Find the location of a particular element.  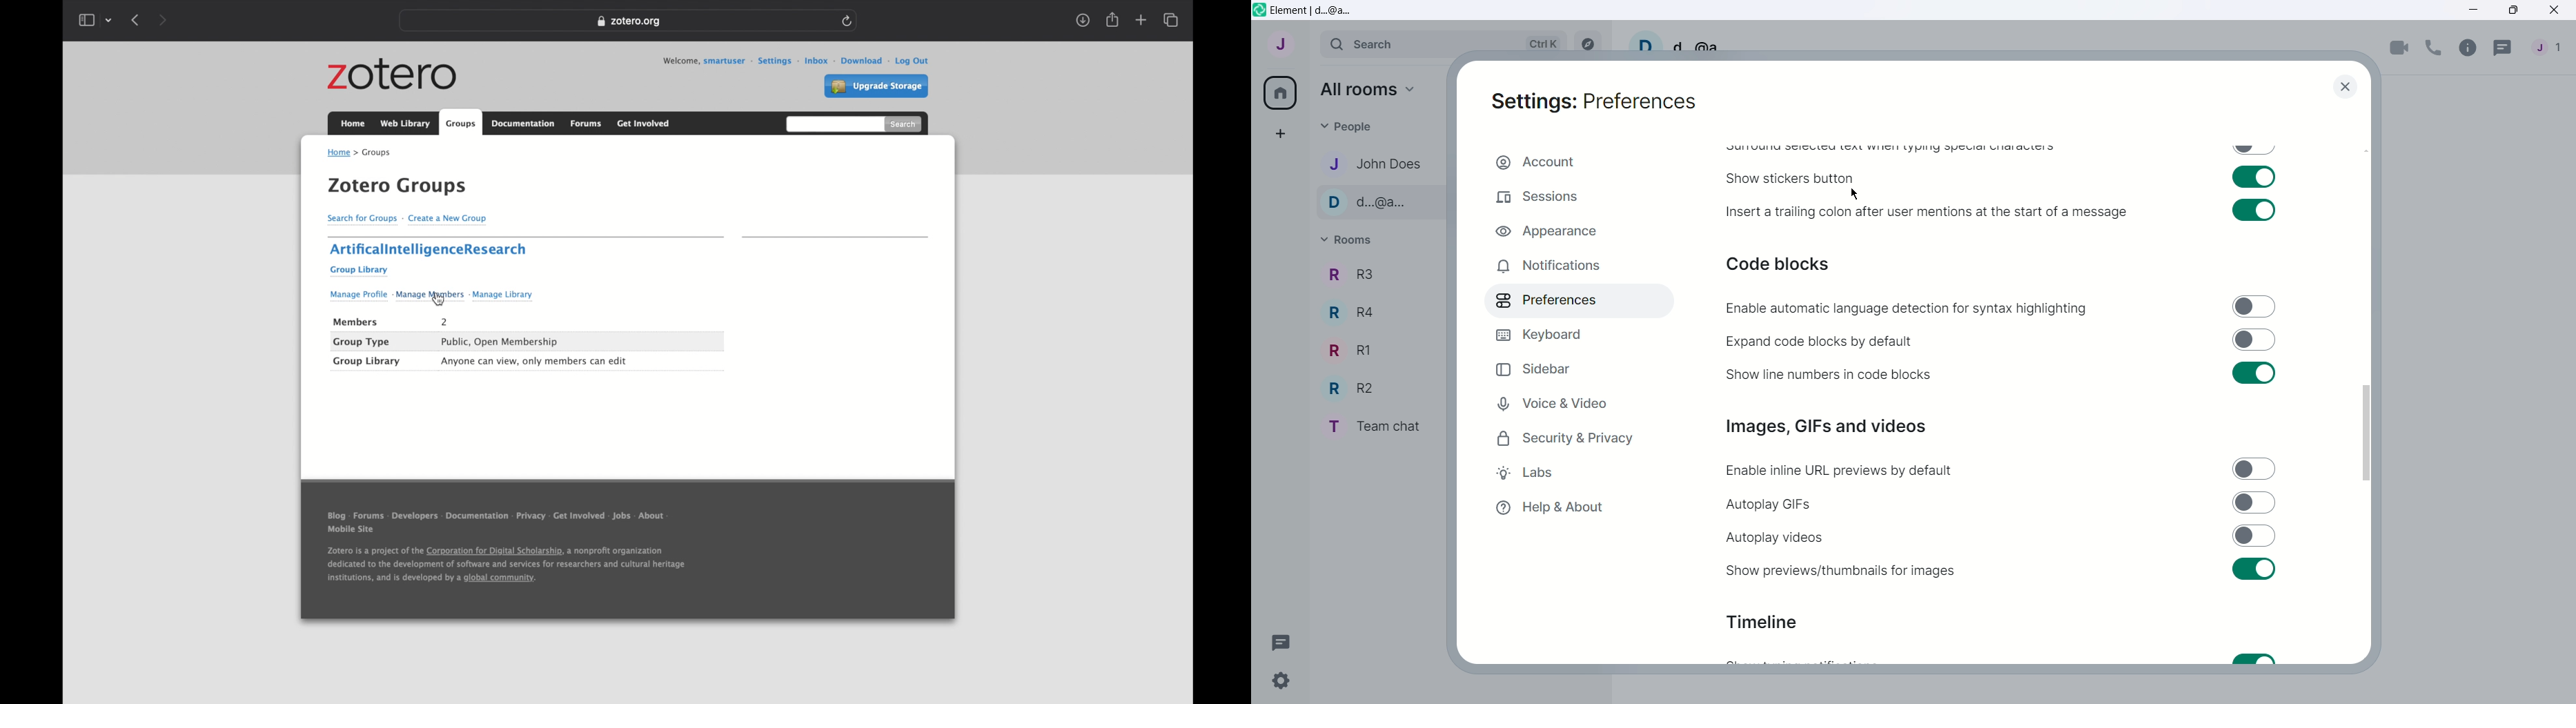

groups is located at coordinates (461, 122).